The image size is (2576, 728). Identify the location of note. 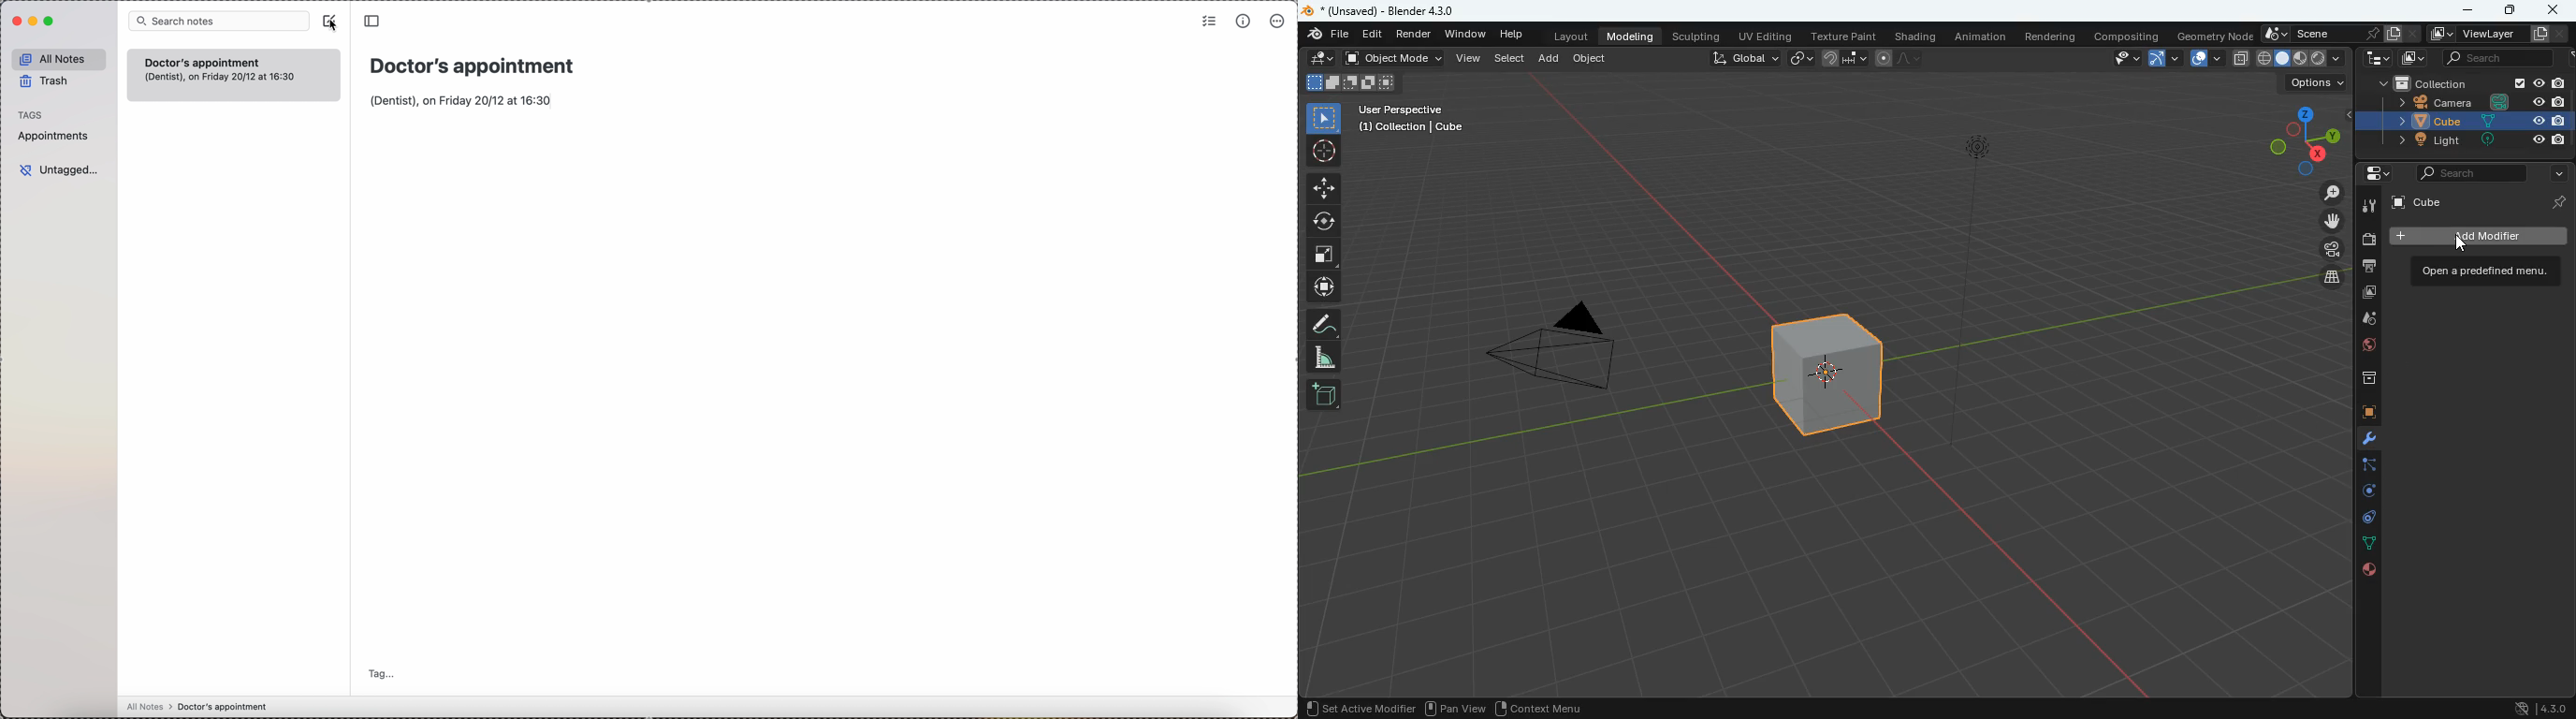
(232, 74).